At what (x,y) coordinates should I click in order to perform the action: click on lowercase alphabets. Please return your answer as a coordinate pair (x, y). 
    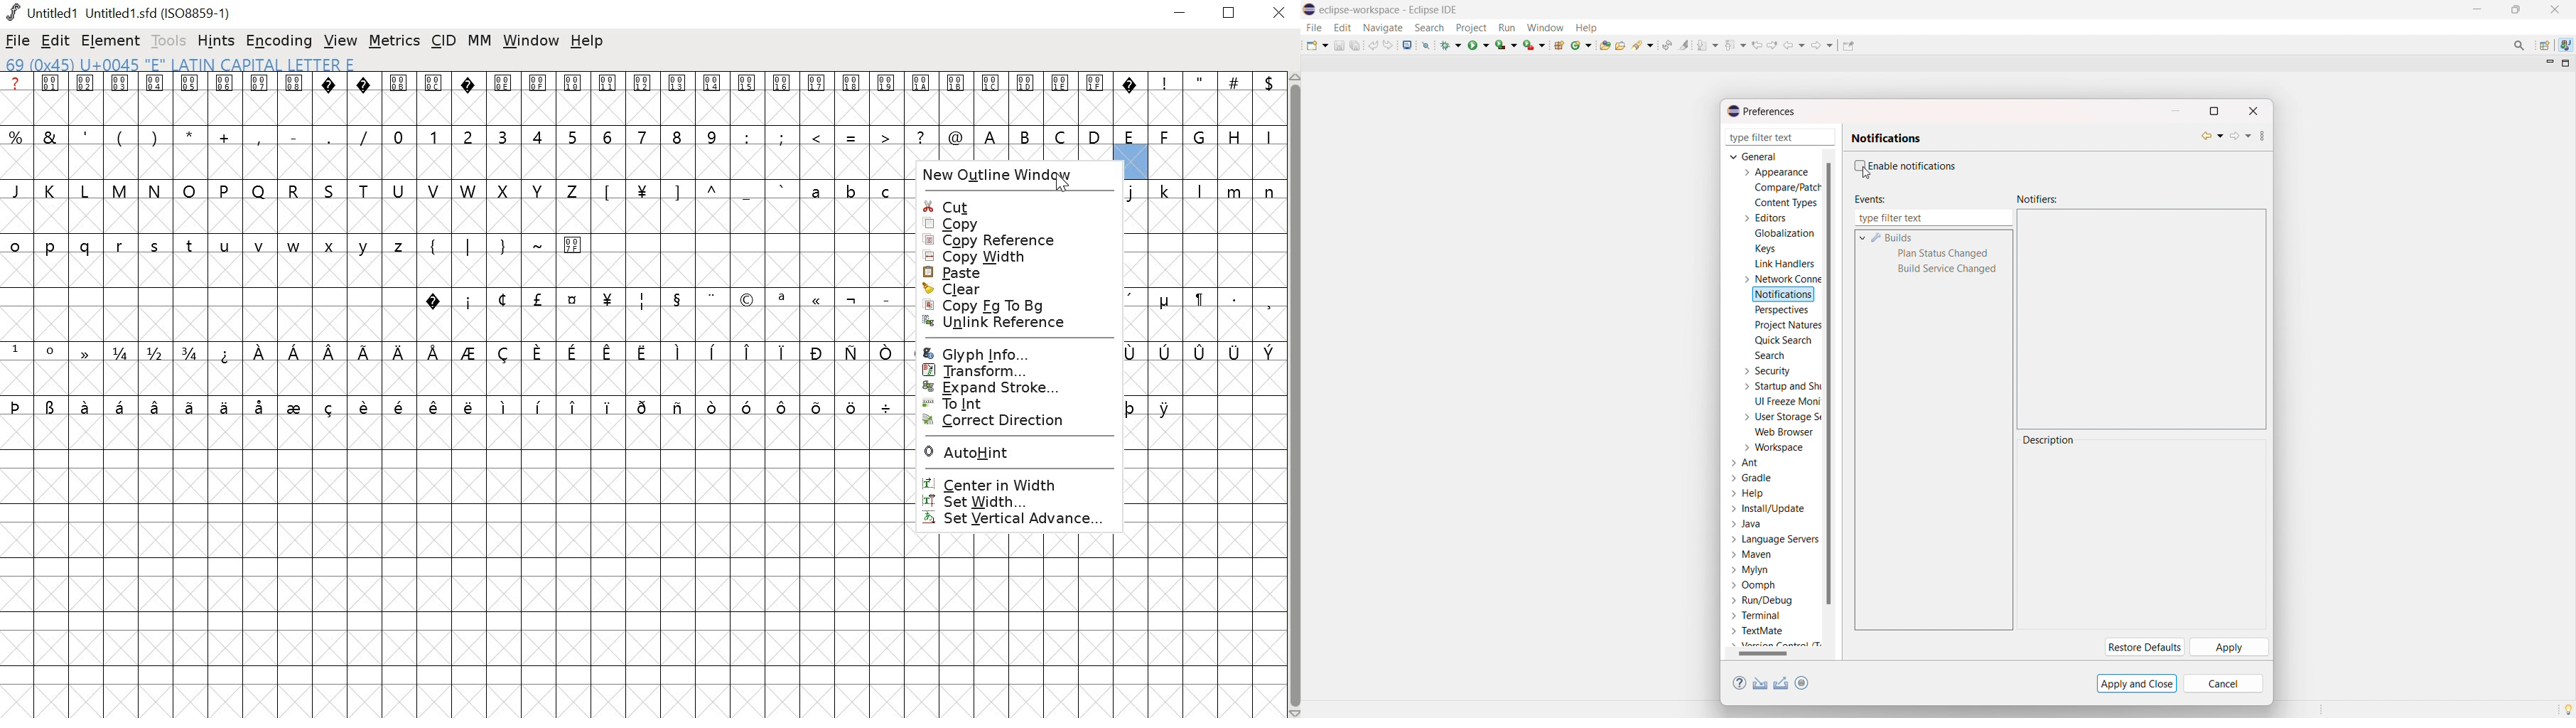
    Looking at the image, I should click on (208, 246).